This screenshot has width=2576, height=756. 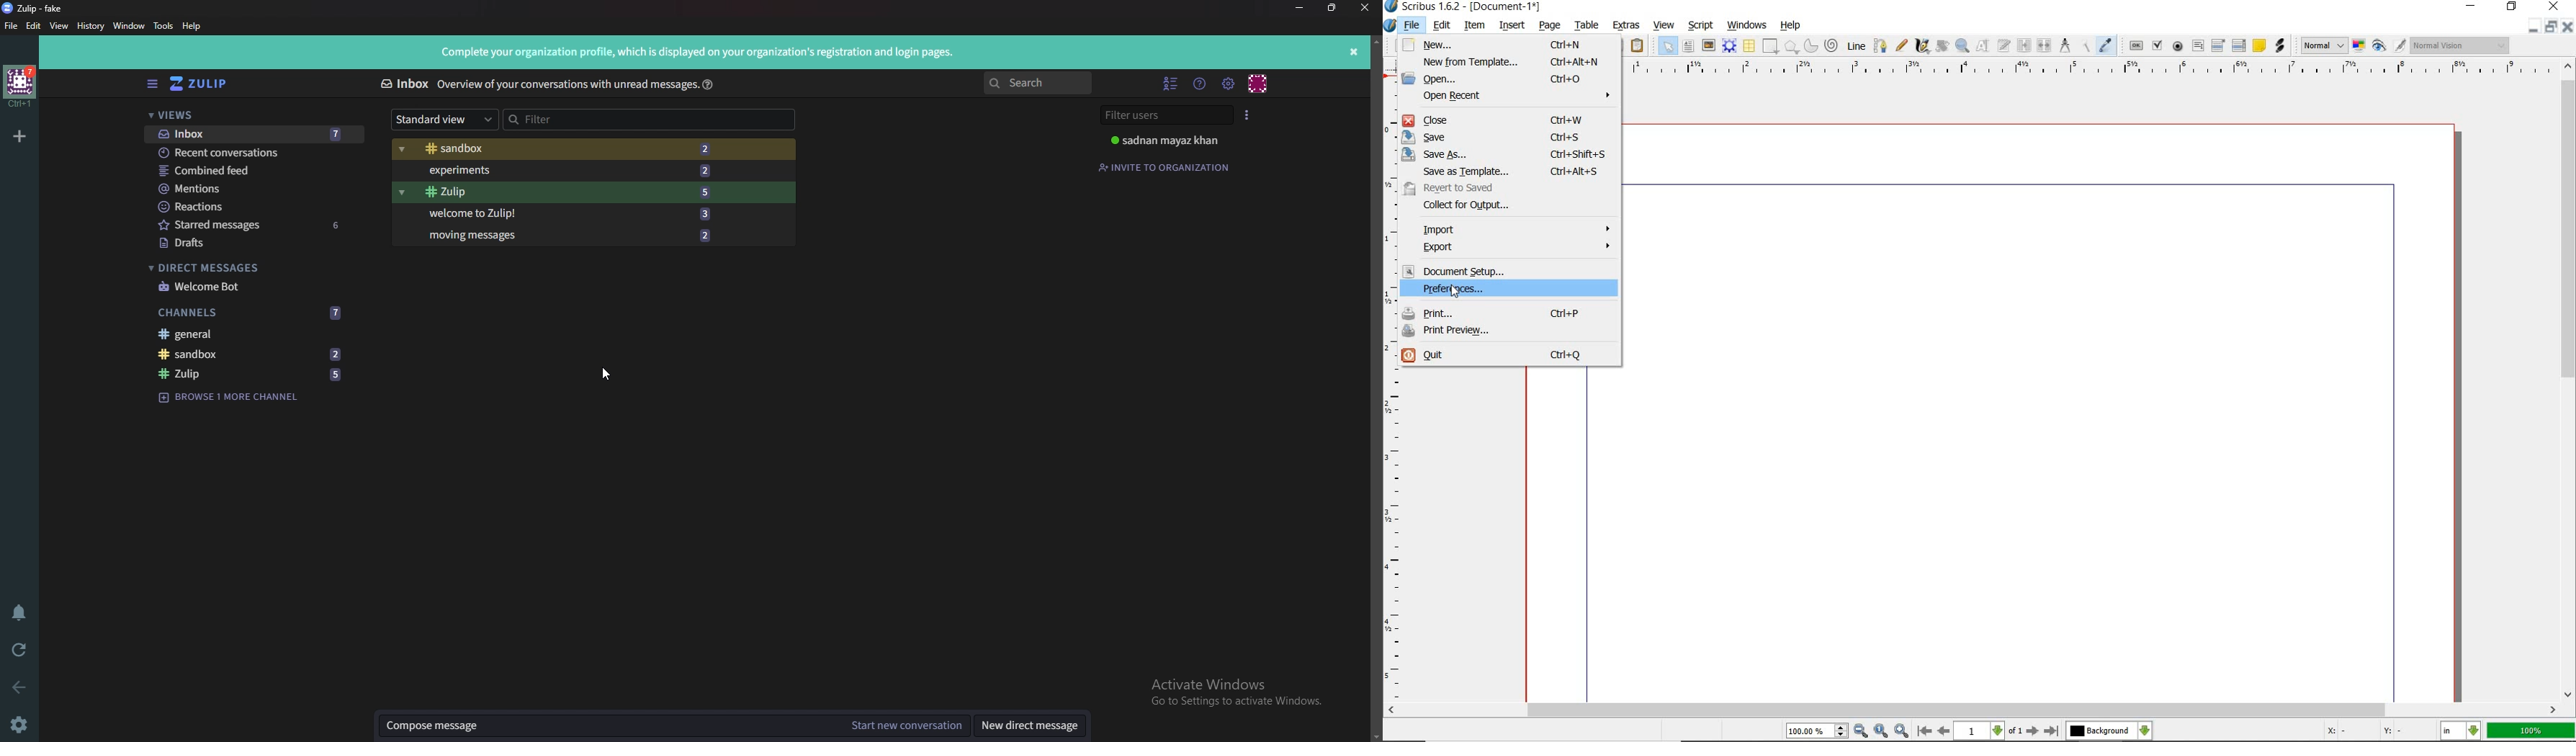 I want to click on image frame, so click(x=1709, y=47).